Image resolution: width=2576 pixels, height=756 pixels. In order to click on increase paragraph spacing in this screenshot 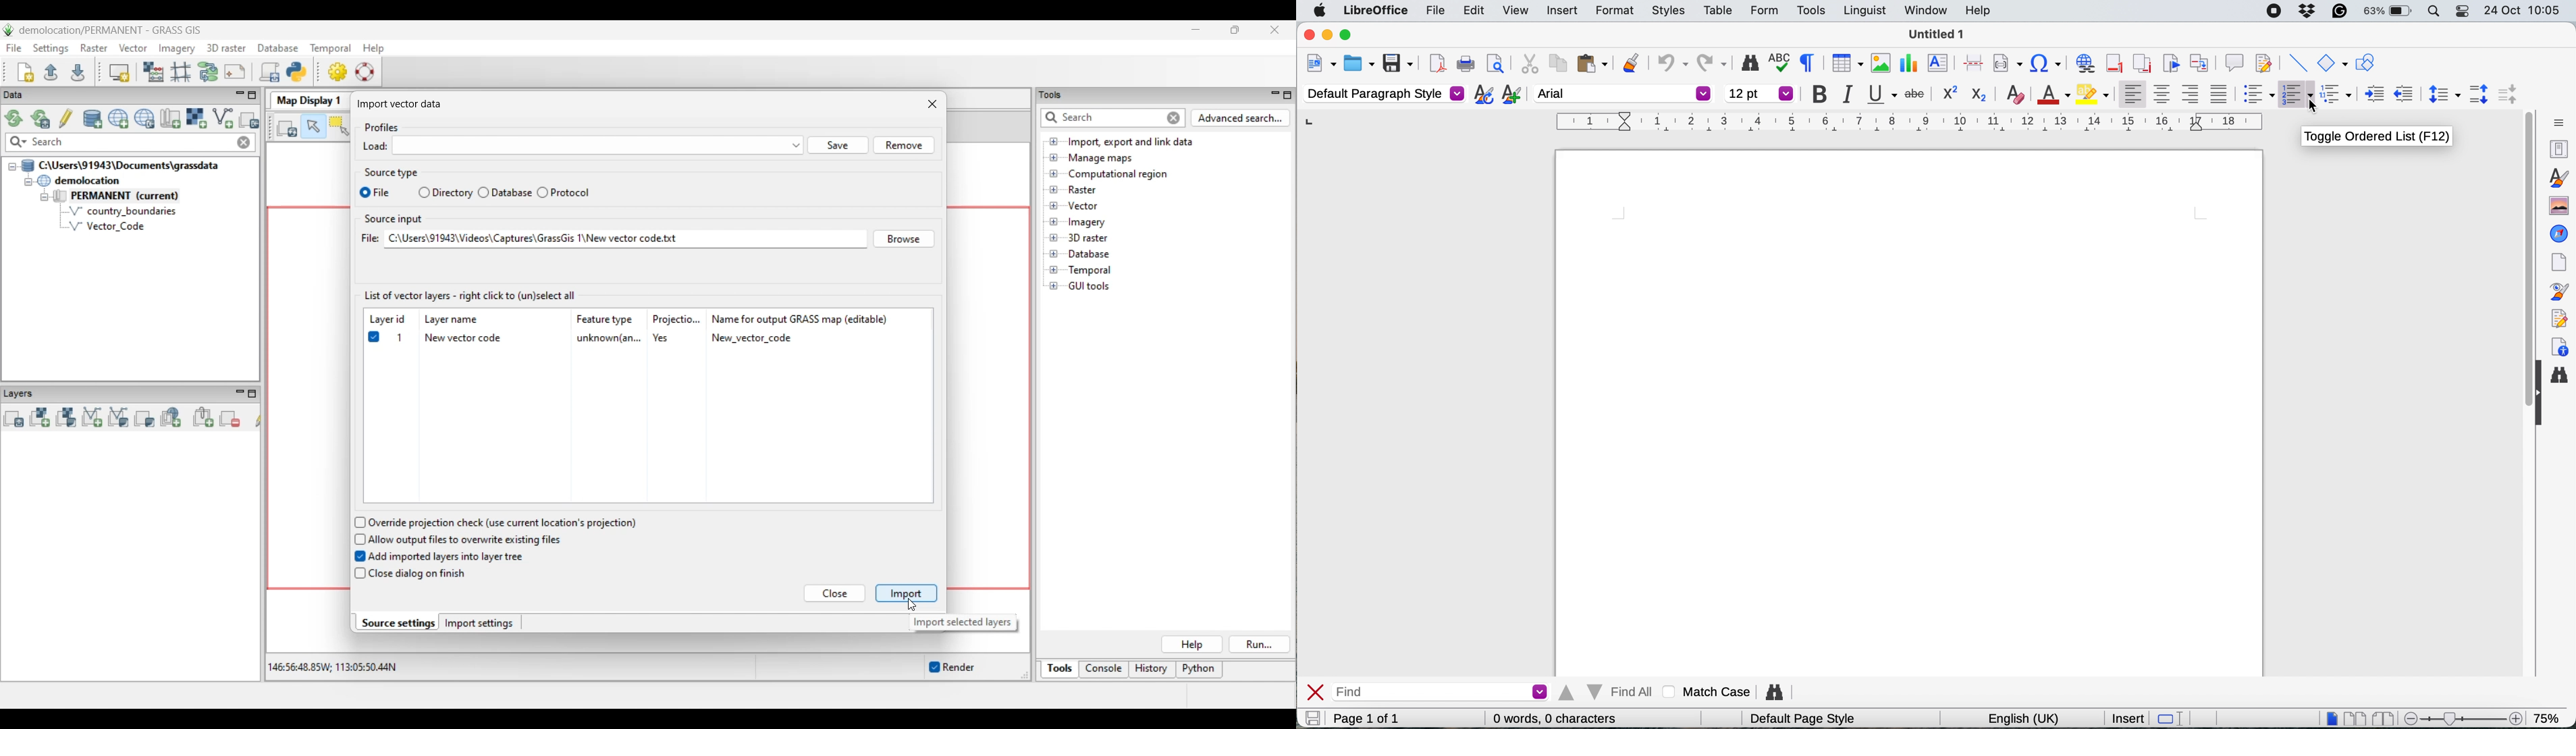, I will do `click(2480, 94)`.